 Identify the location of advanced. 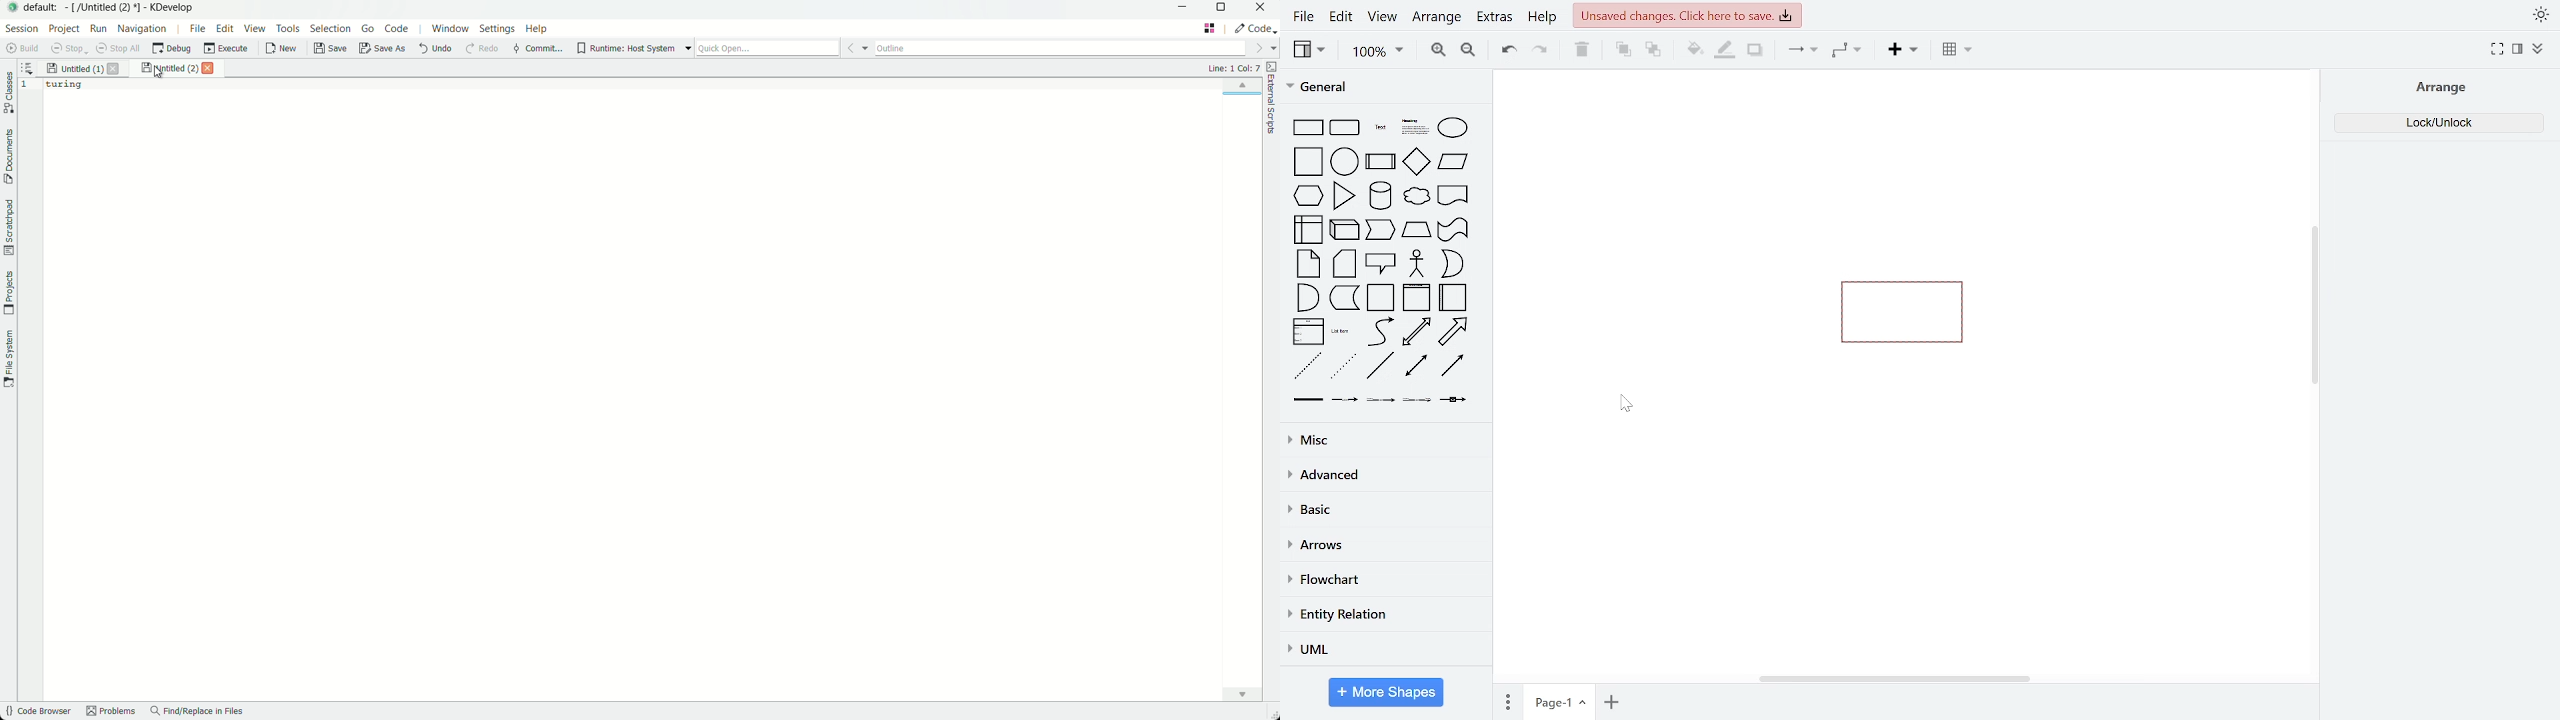
(1386, 476).